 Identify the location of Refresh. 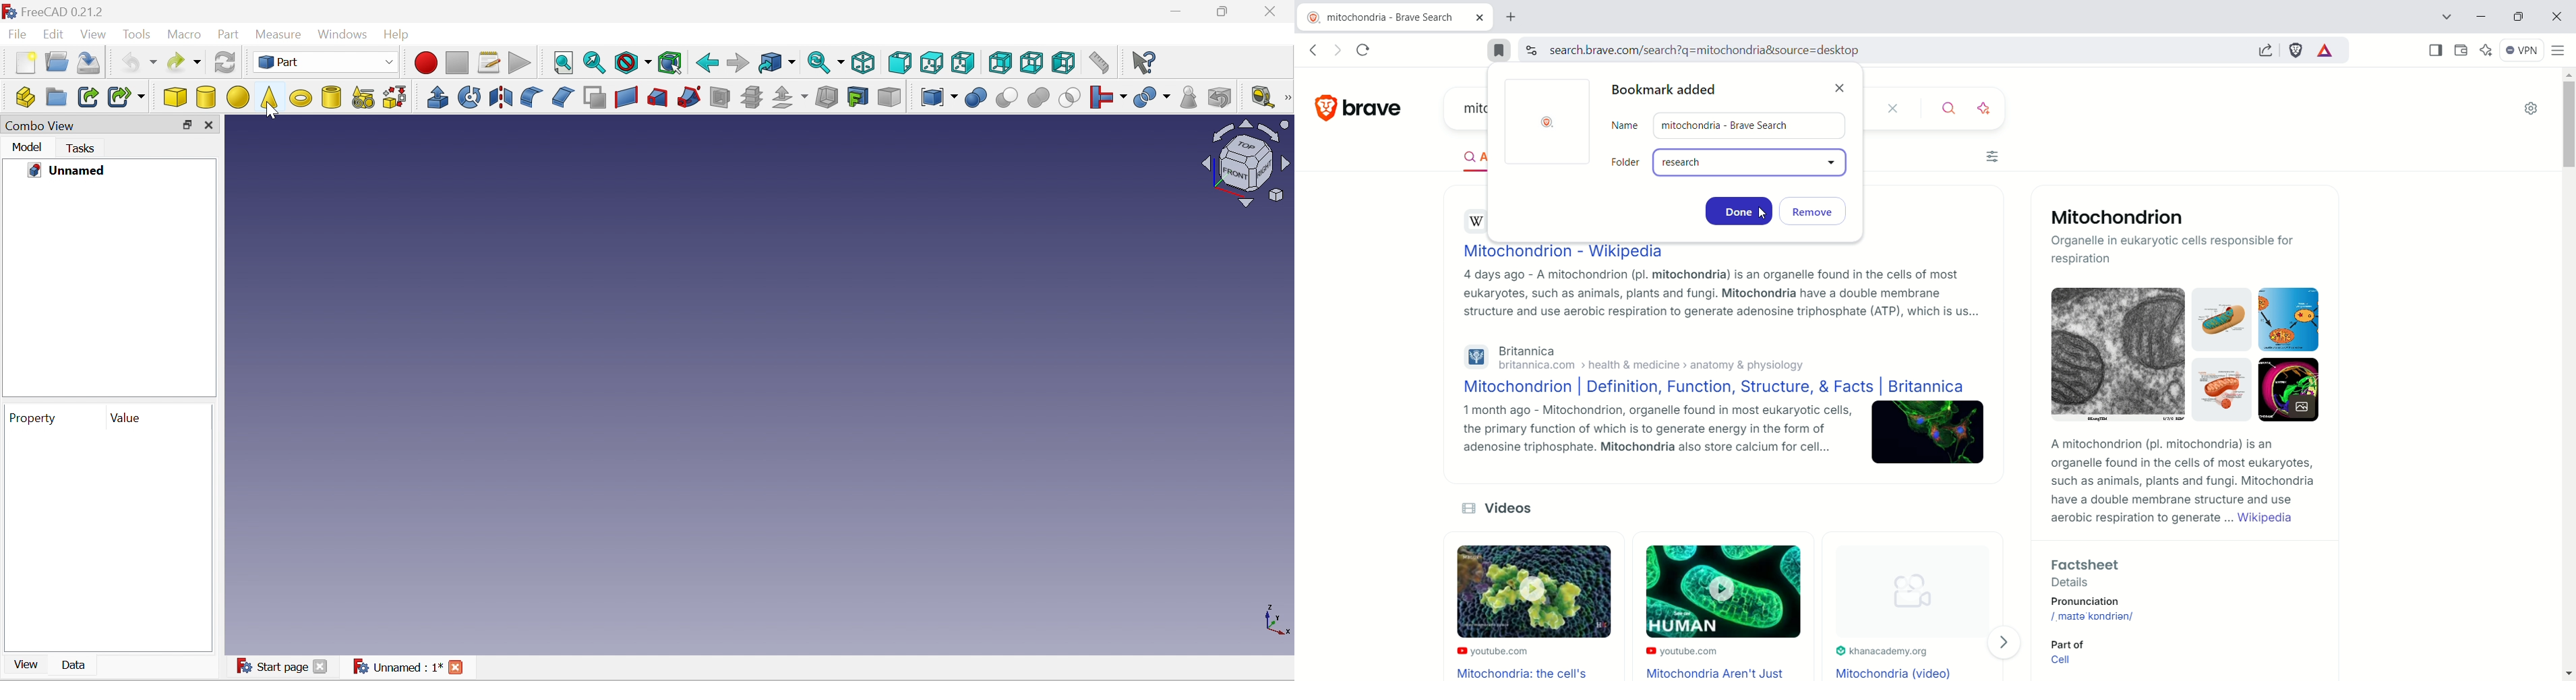
(223, 62).